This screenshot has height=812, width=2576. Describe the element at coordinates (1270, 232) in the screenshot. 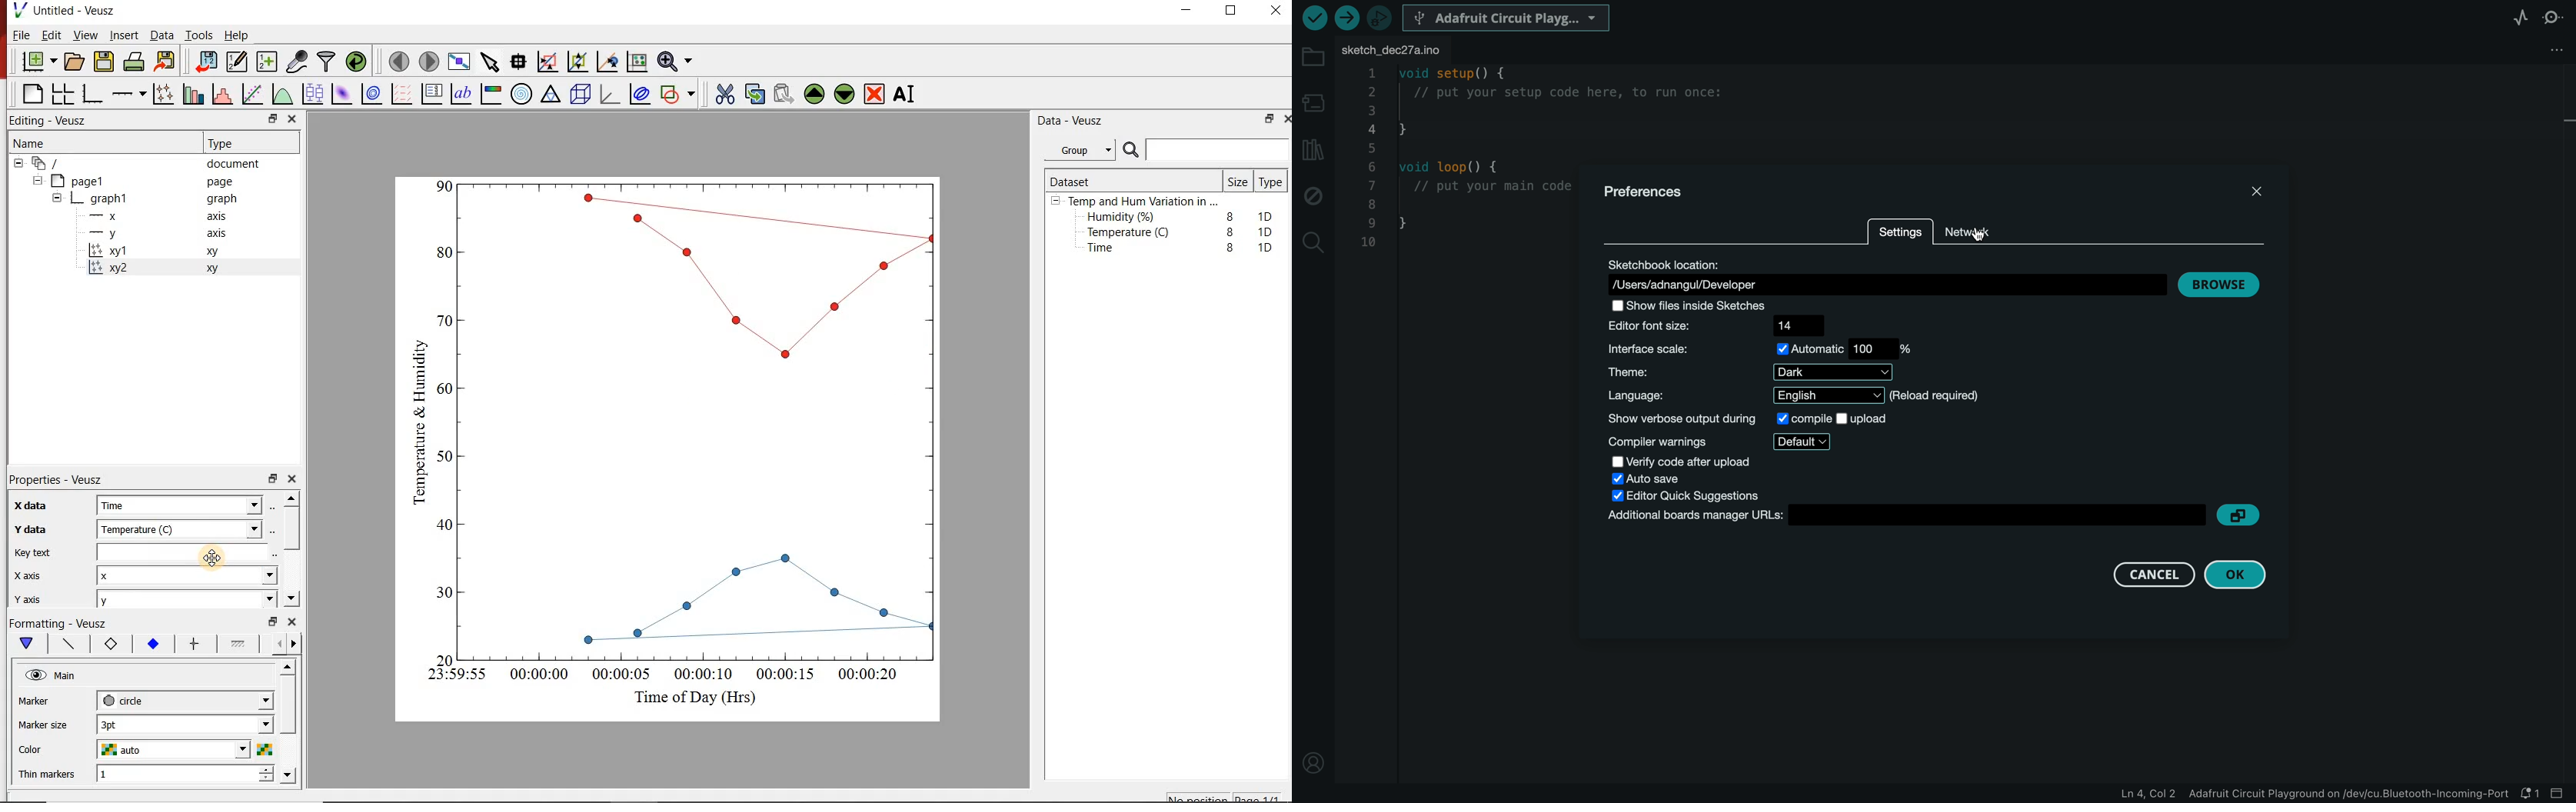

I see `1D` at that location.